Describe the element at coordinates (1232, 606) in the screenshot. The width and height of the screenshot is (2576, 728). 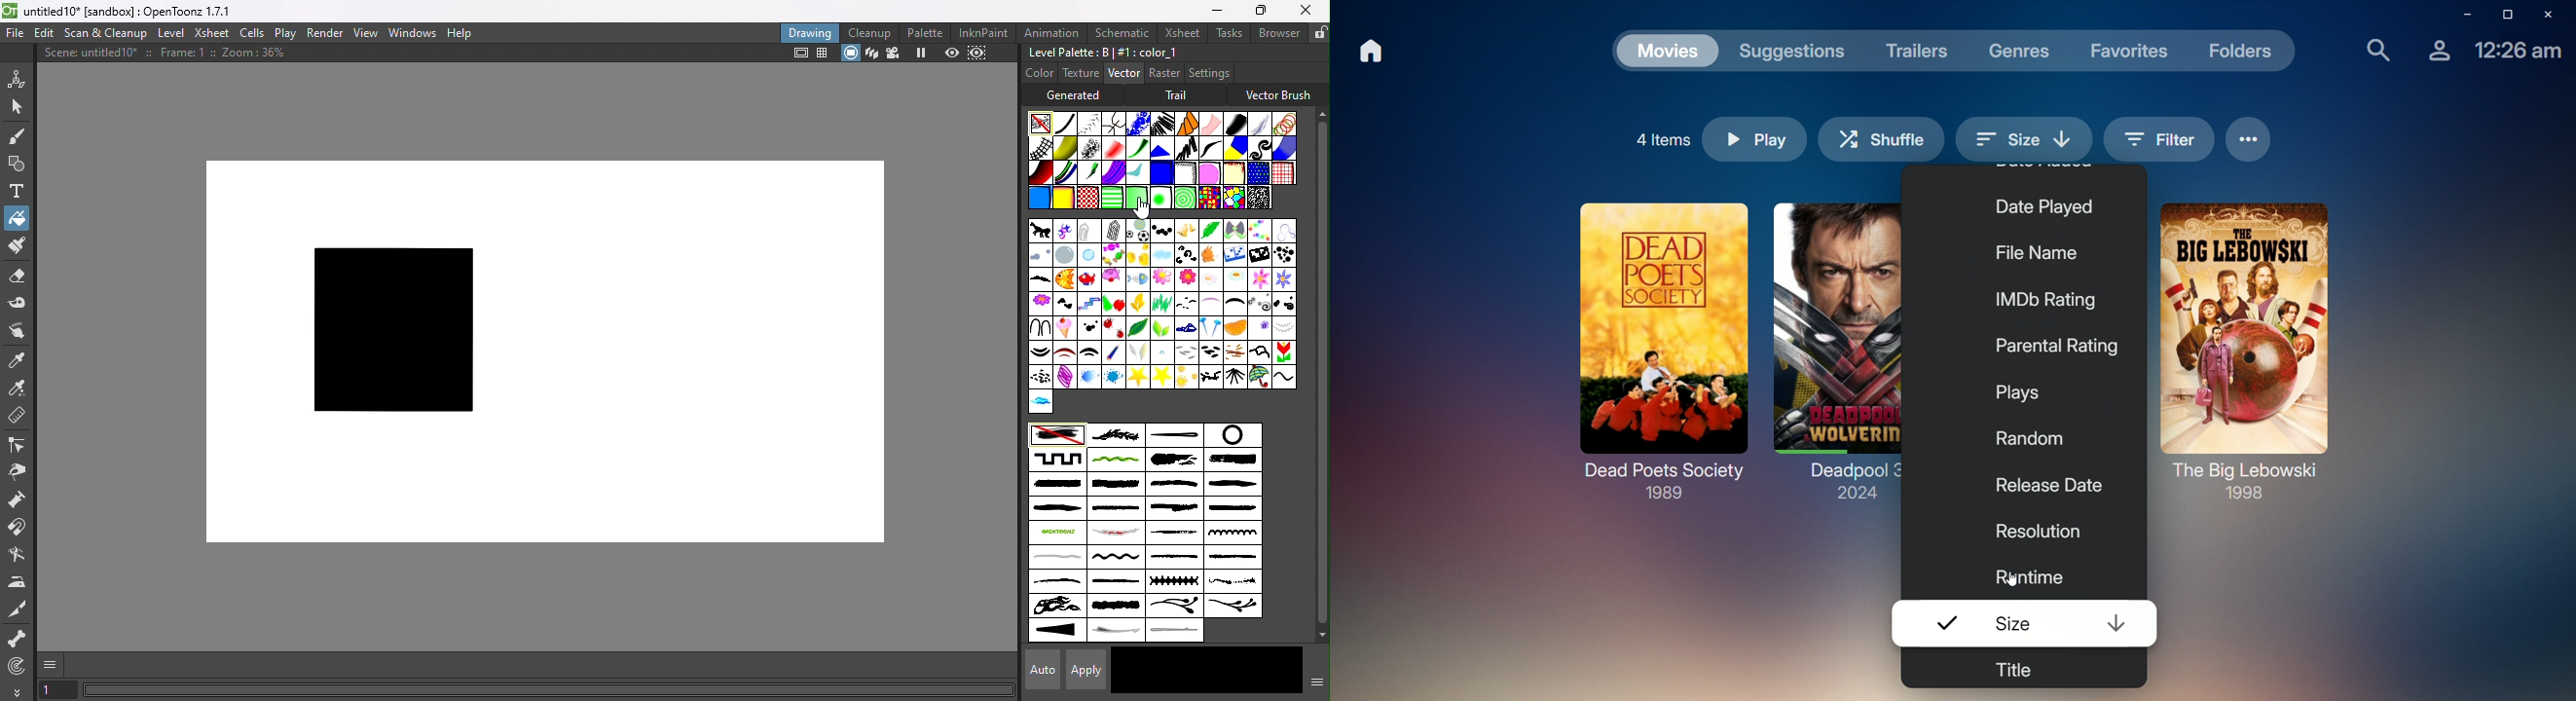
I see `teadrop_flowers2` at that location.